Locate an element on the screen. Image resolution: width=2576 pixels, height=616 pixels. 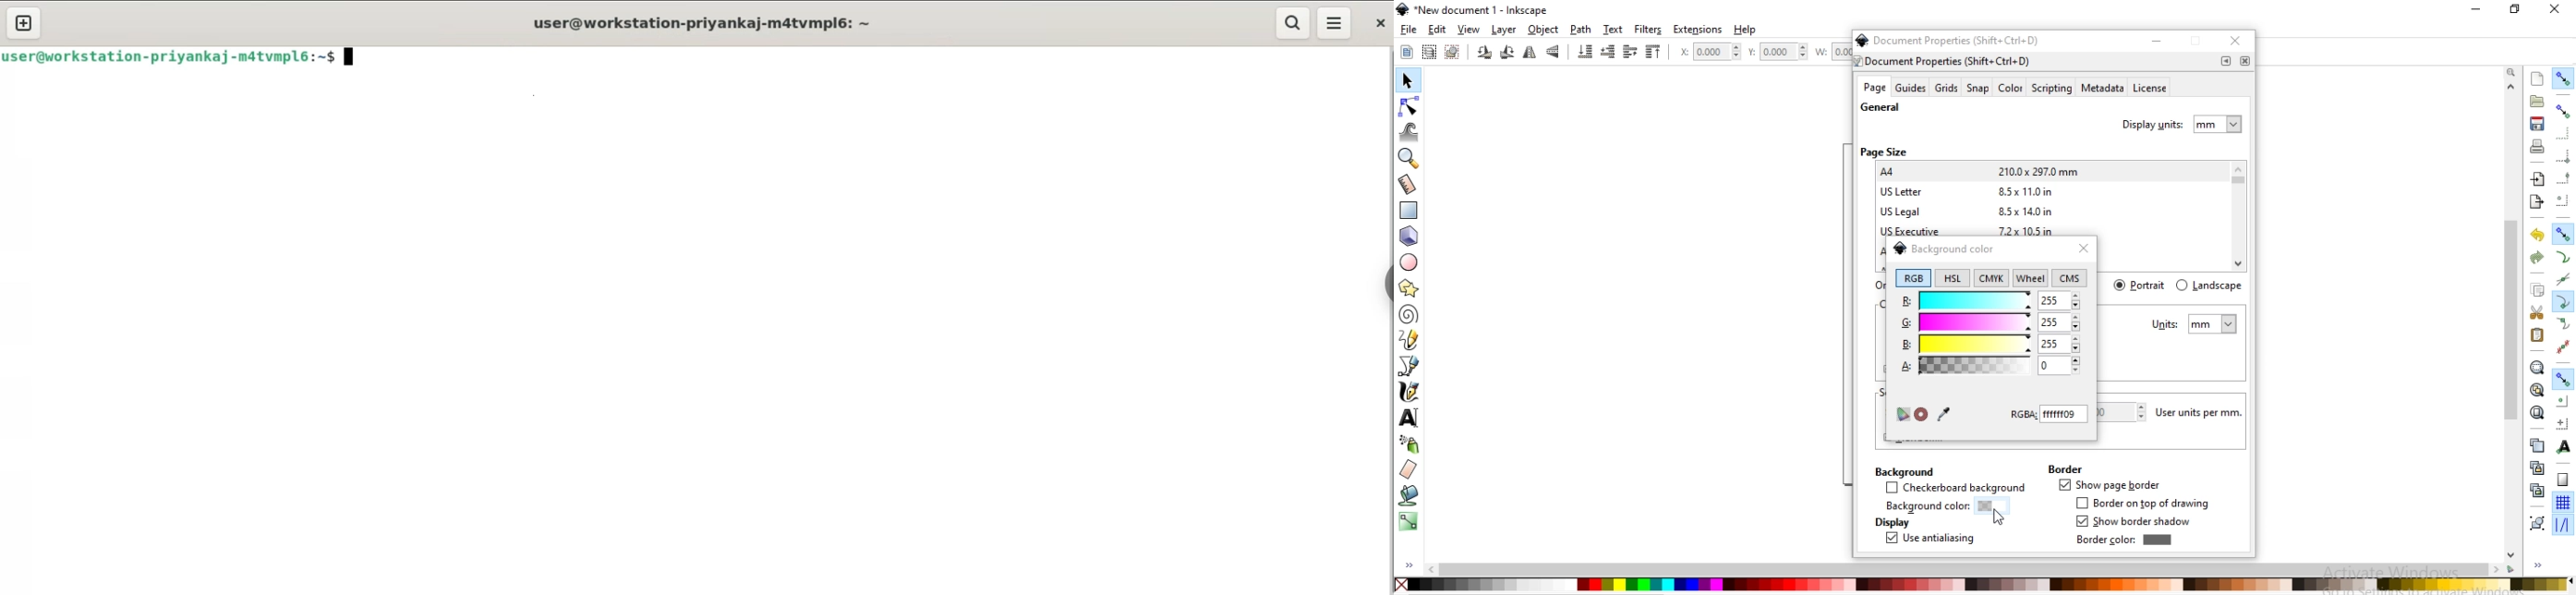
enable snapping is located at coordinates (2562, 79).